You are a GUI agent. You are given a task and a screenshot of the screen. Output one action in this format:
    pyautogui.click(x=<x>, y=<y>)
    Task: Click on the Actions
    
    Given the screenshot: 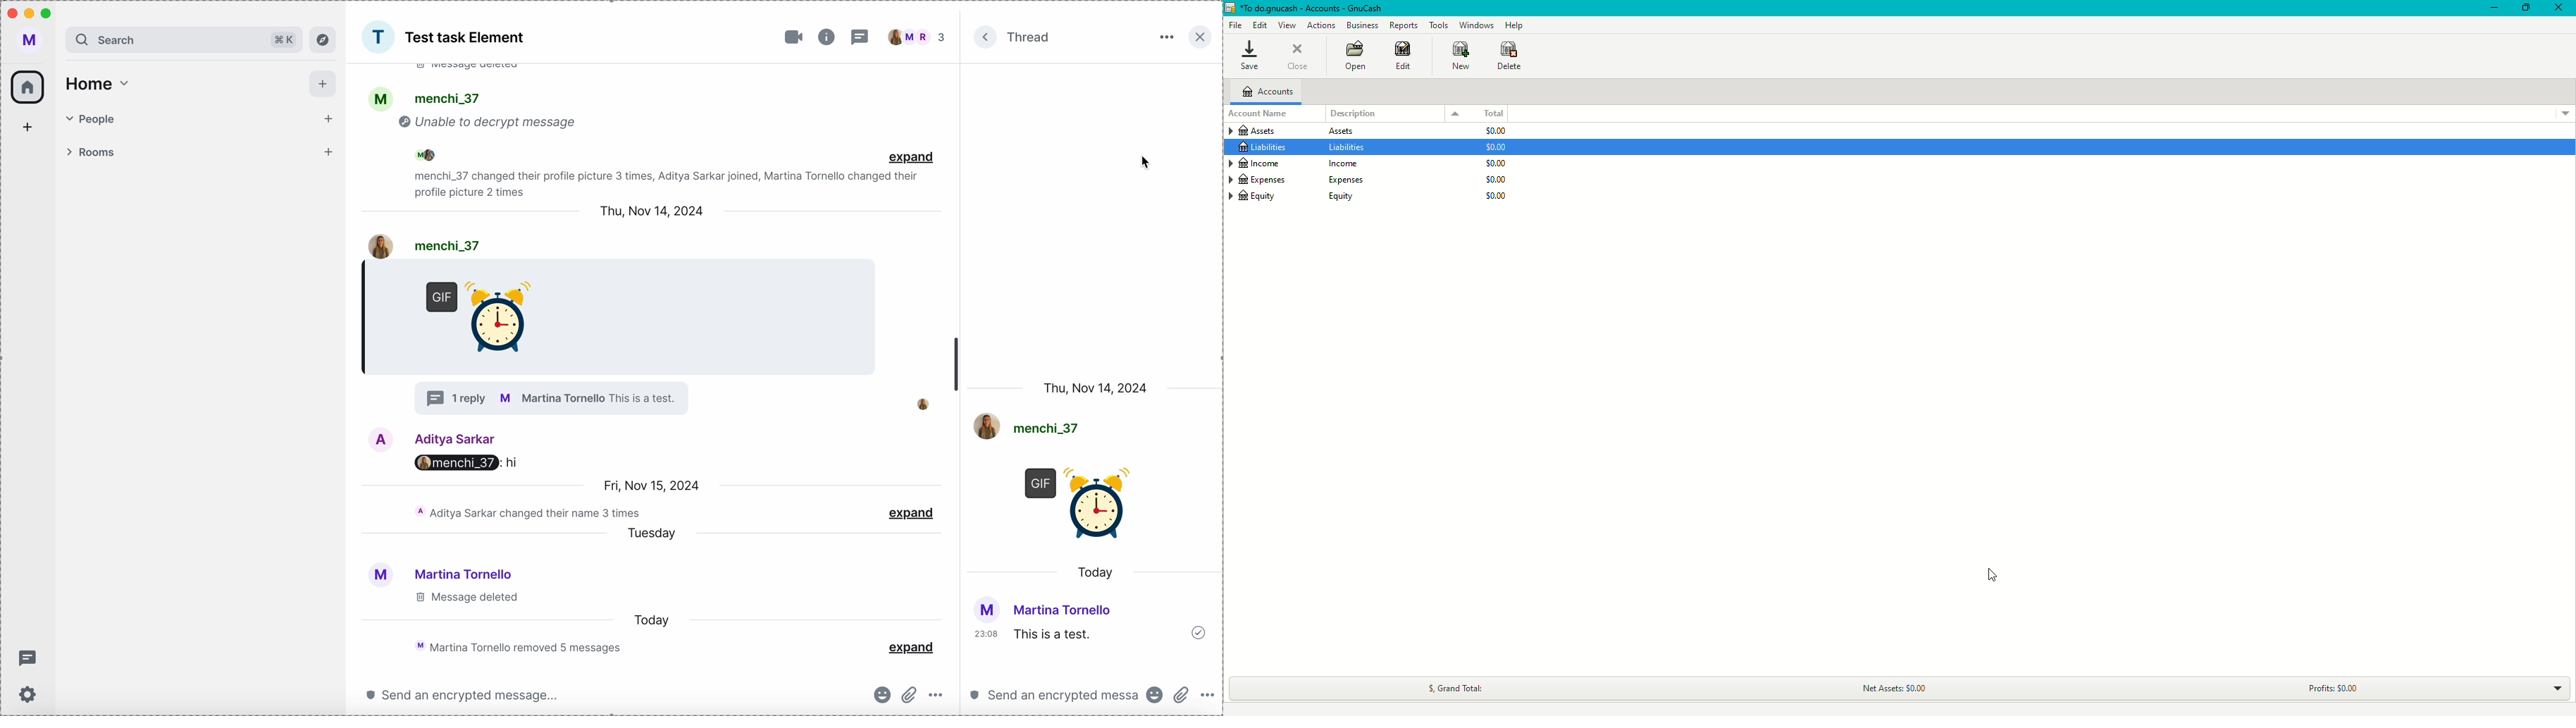 What is the action you would take?
    pyautogui.click(x=1320, y=24)
    